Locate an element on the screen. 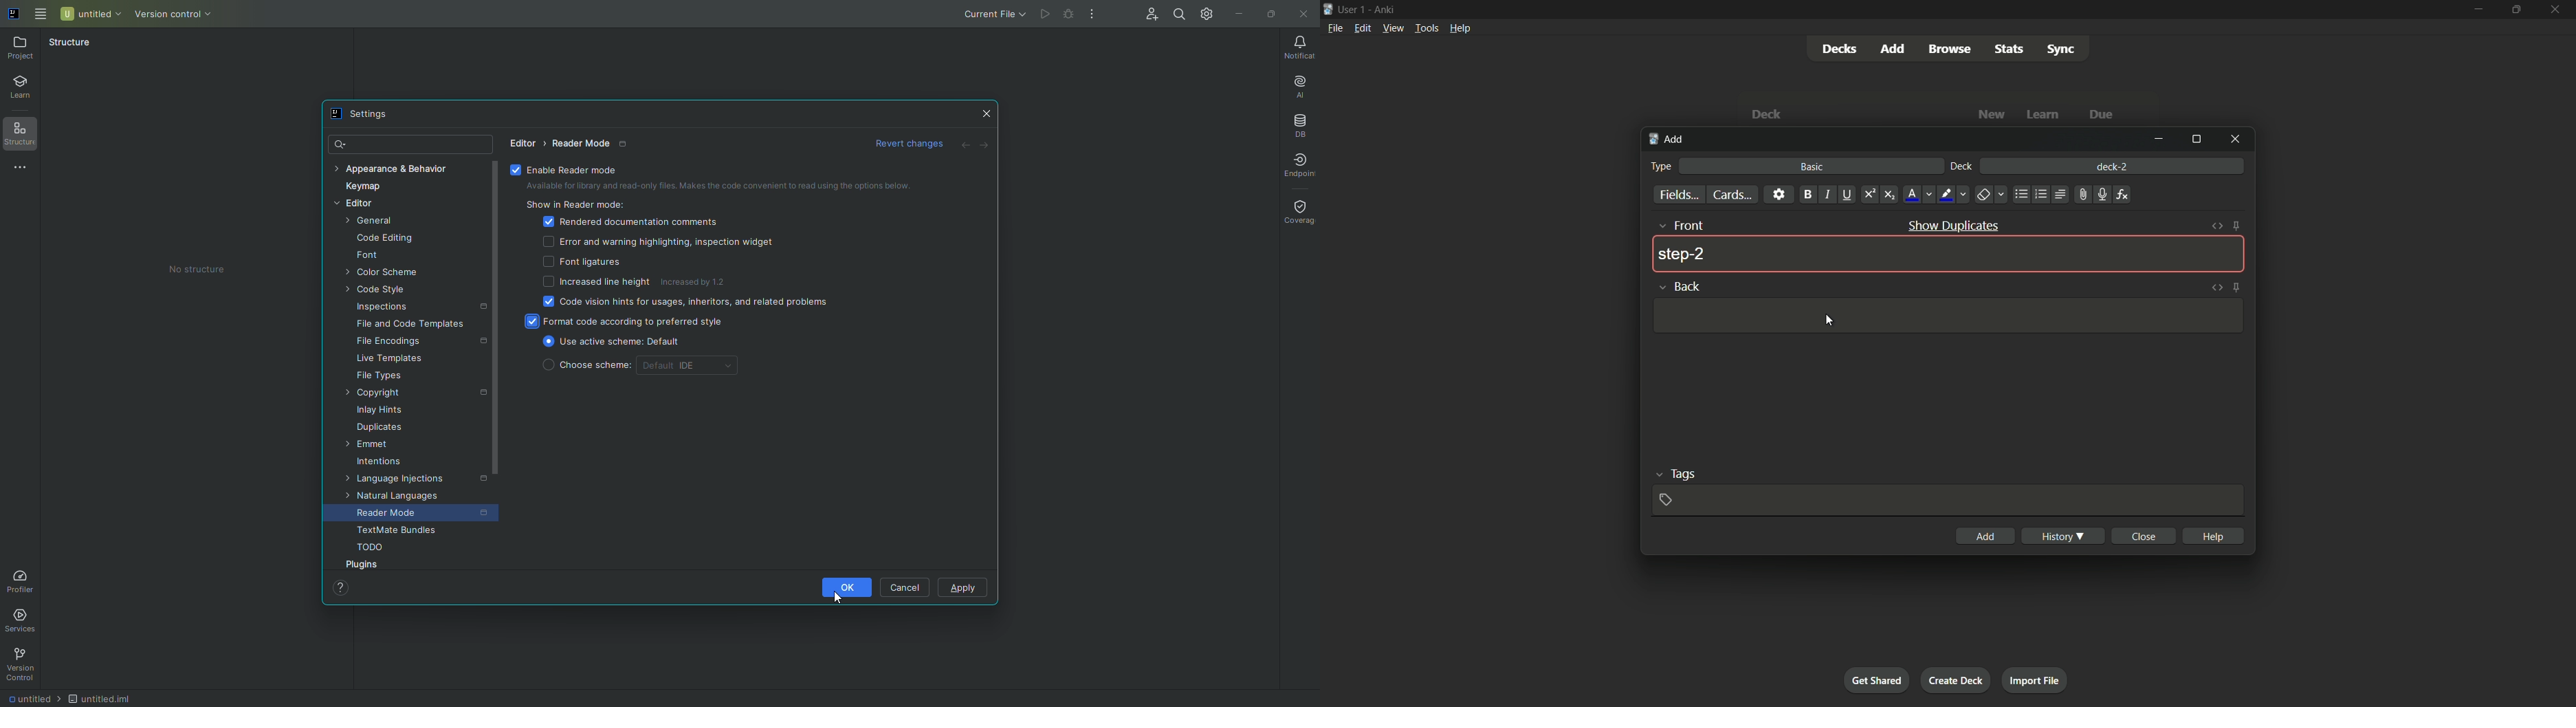  unordered list is located at coordinates (2021, 195).